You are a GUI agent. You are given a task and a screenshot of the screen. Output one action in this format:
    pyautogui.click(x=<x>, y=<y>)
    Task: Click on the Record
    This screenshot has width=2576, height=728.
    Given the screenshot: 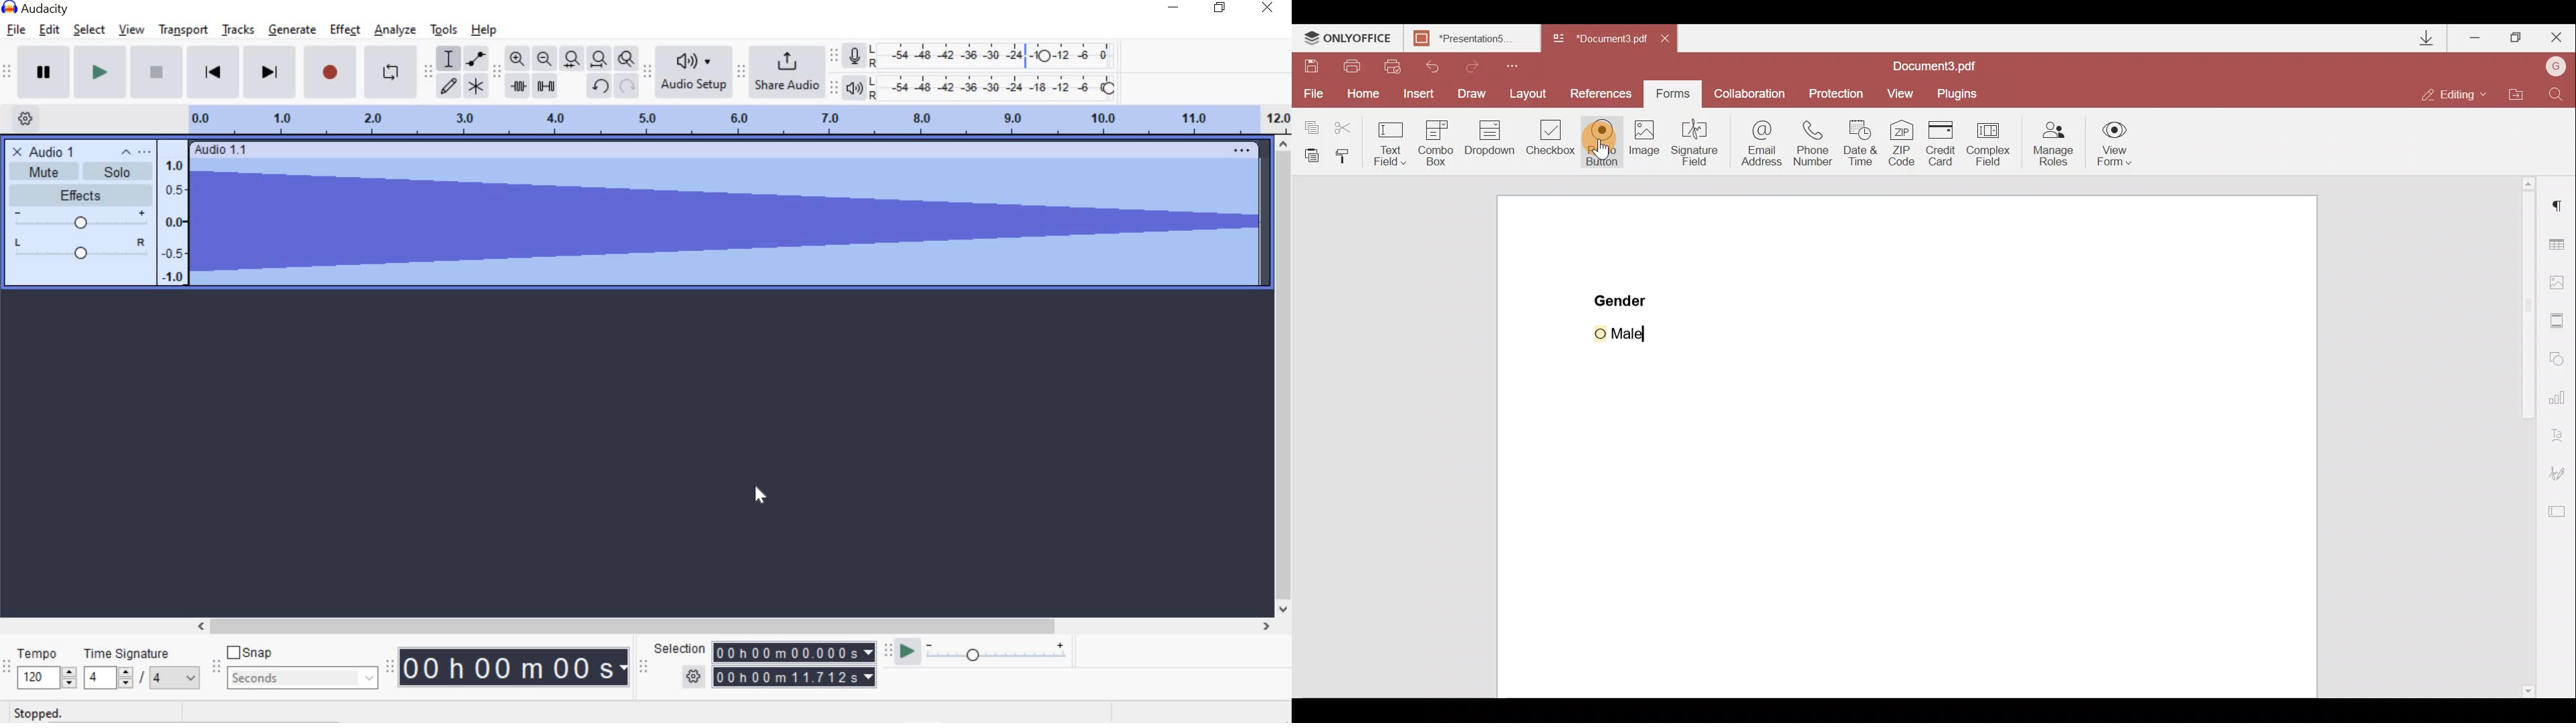 What is the action you would take?
    pyautogui.click(x=334, y=72)
    